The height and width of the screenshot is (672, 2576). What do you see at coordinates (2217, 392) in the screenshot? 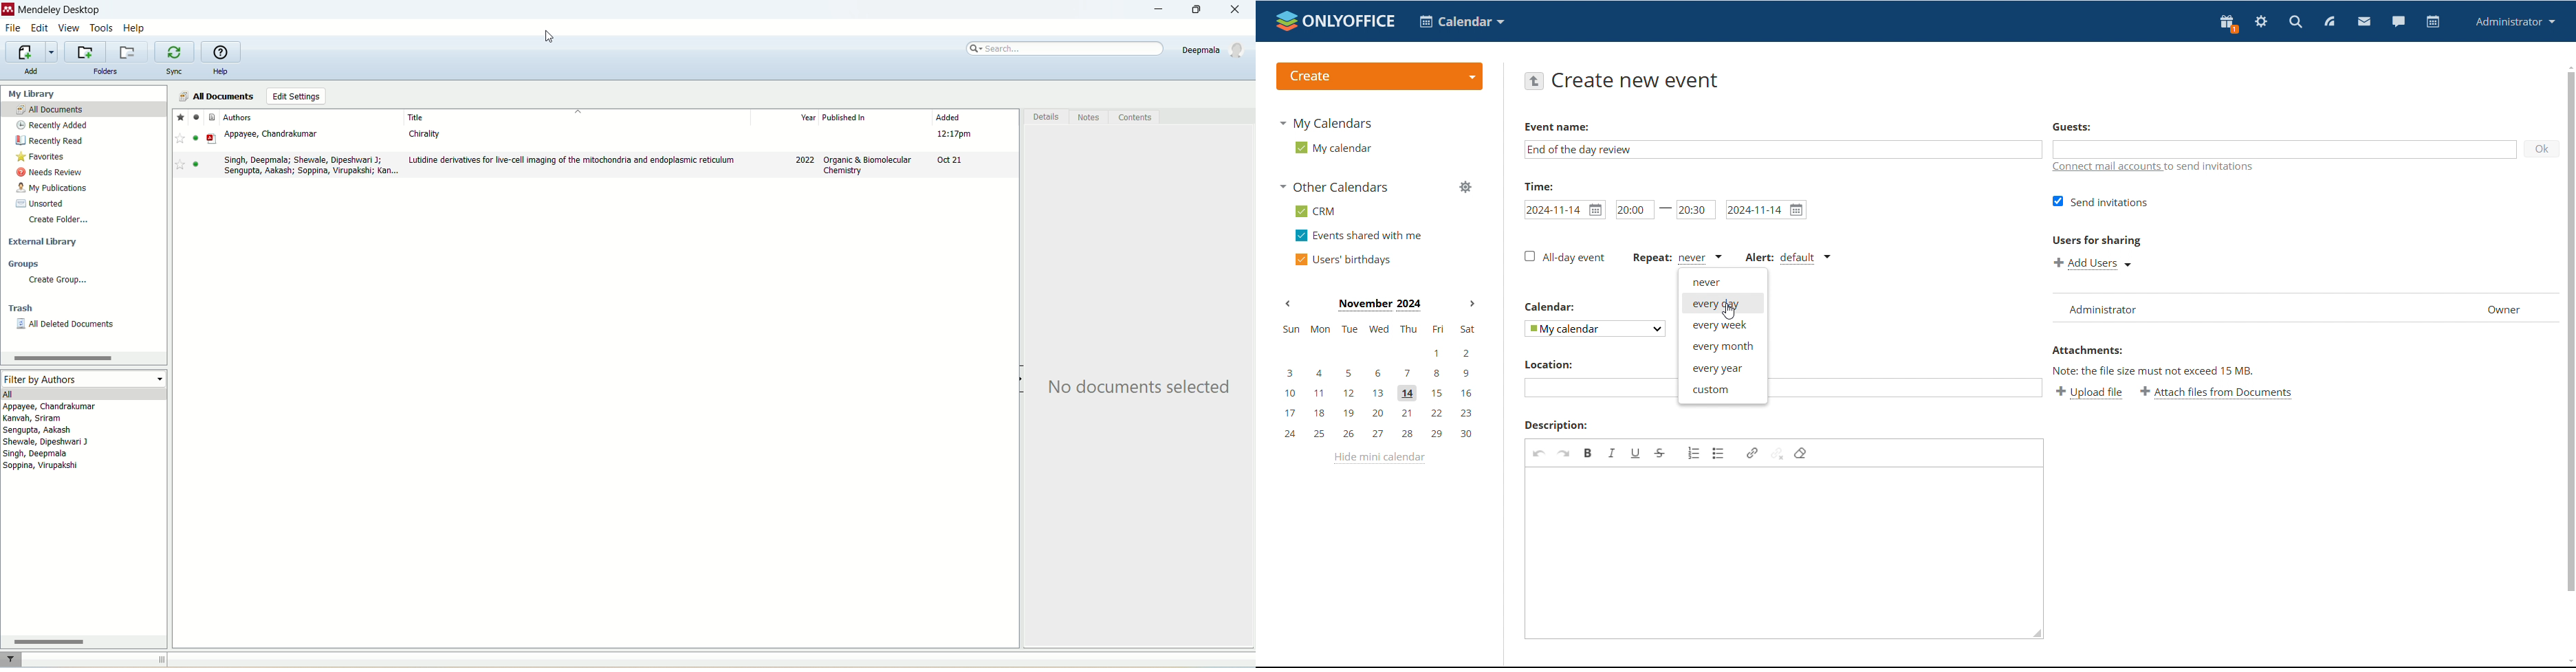
I see `attach files from documents` at bounding box center [2217, 392].